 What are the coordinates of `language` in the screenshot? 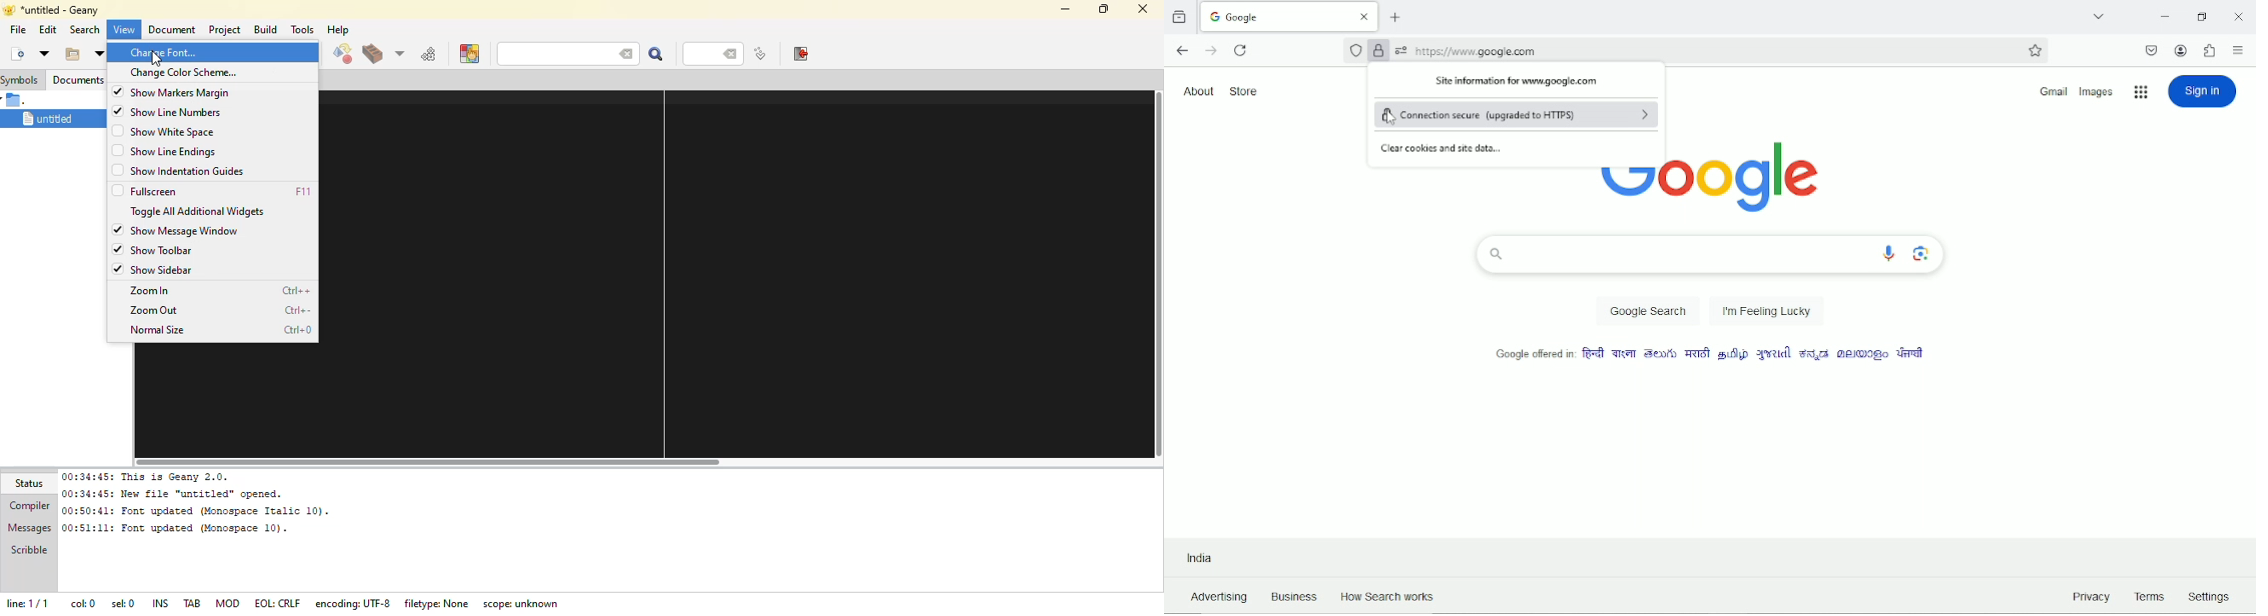 It's located at (1907, 355).